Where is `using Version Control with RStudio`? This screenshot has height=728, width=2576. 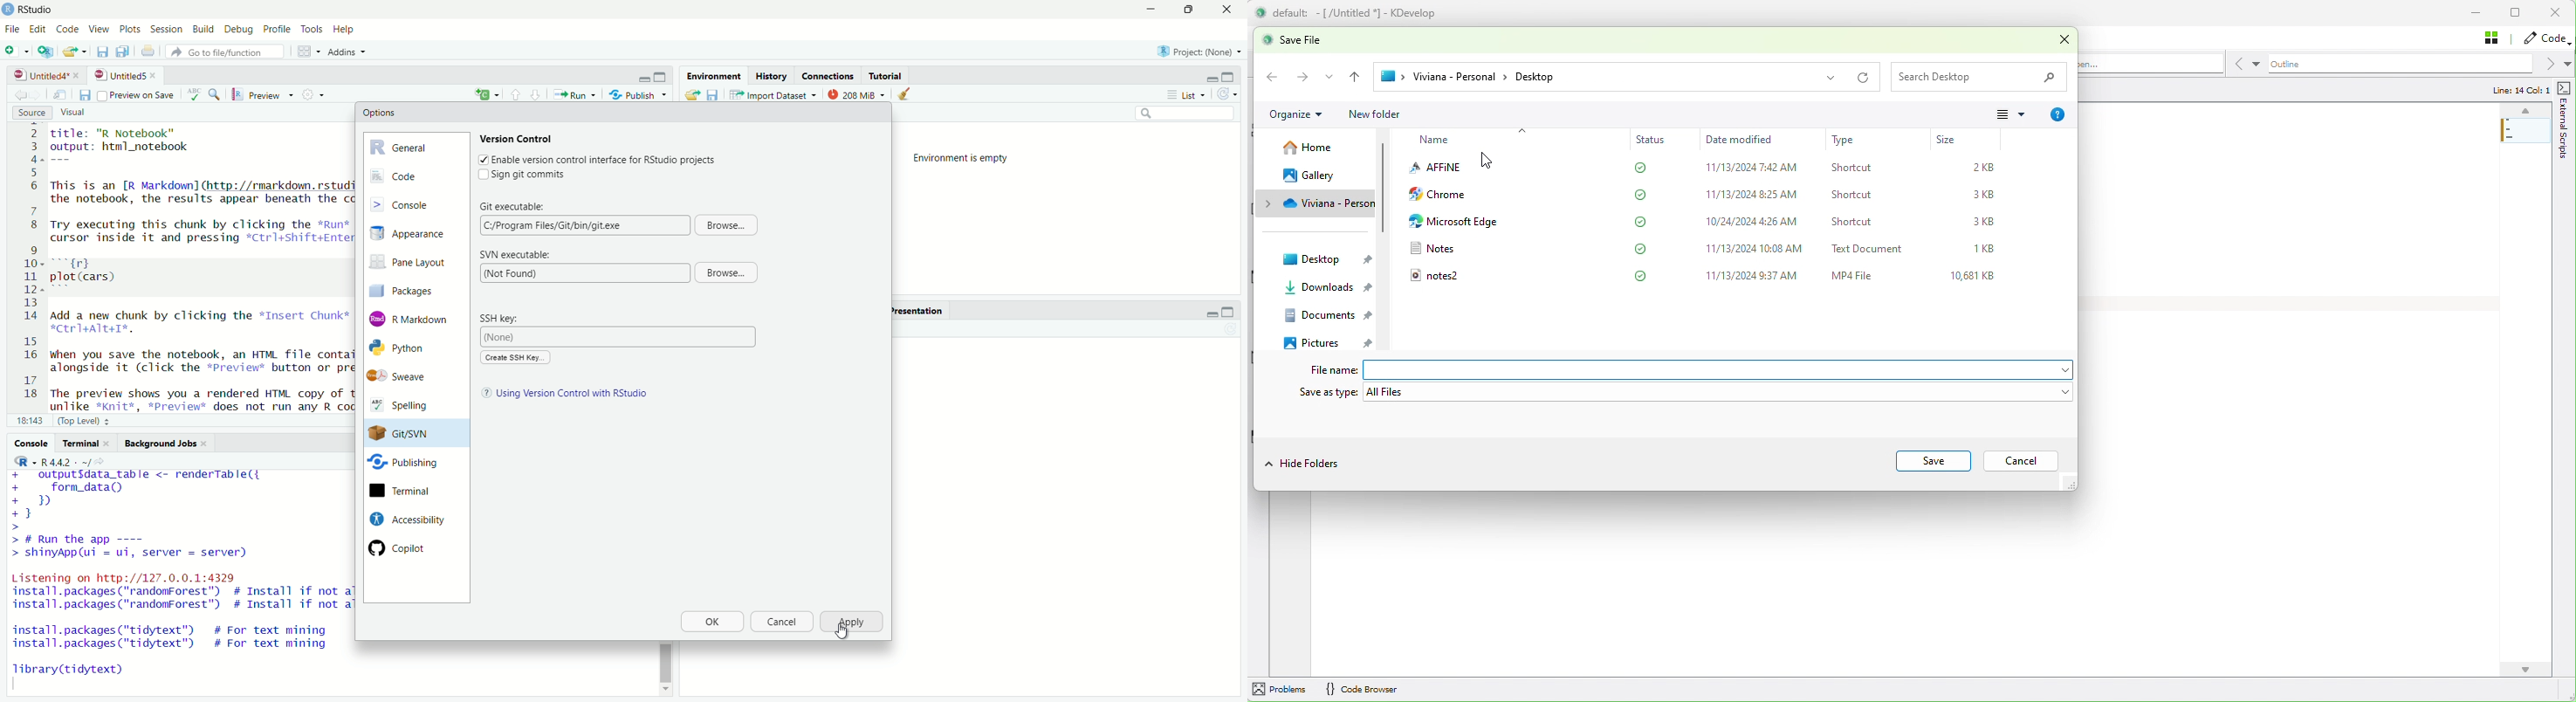
using Version Control with RStudio is located at coordinates (574, 395).